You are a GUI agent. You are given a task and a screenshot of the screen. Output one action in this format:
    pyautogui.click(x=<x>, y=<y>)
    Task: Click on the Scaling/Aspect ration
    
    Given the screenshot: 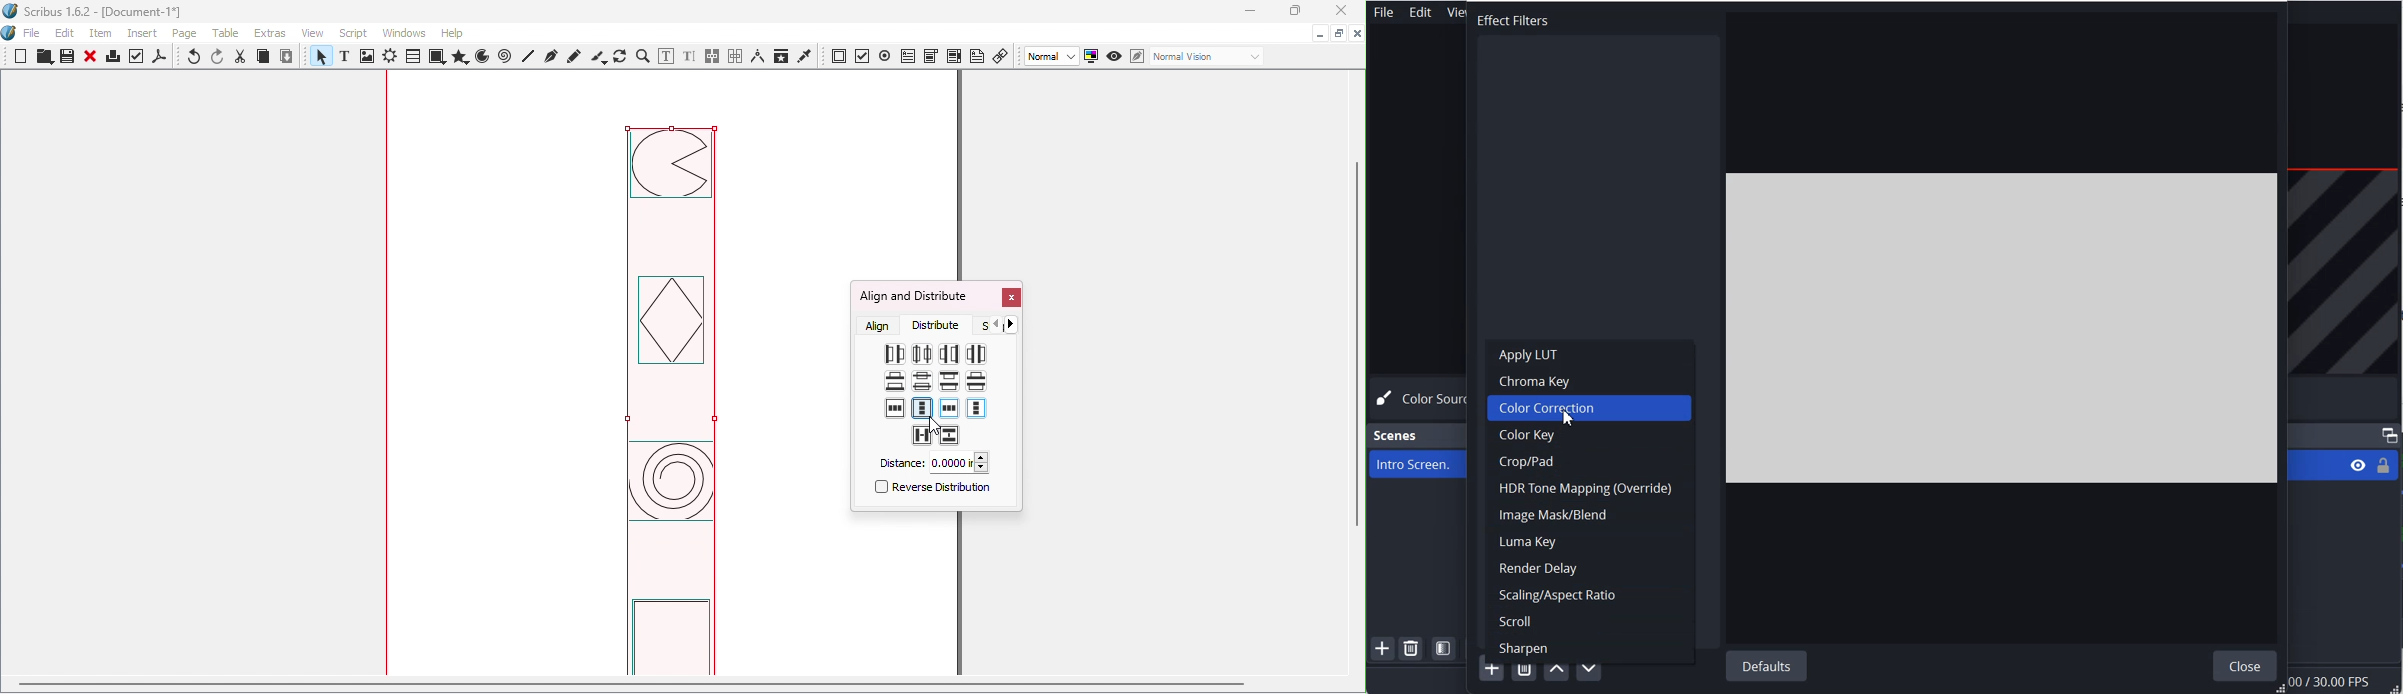 What is the action you would take?
    pyautogui.click(x=1589, y=593)
    